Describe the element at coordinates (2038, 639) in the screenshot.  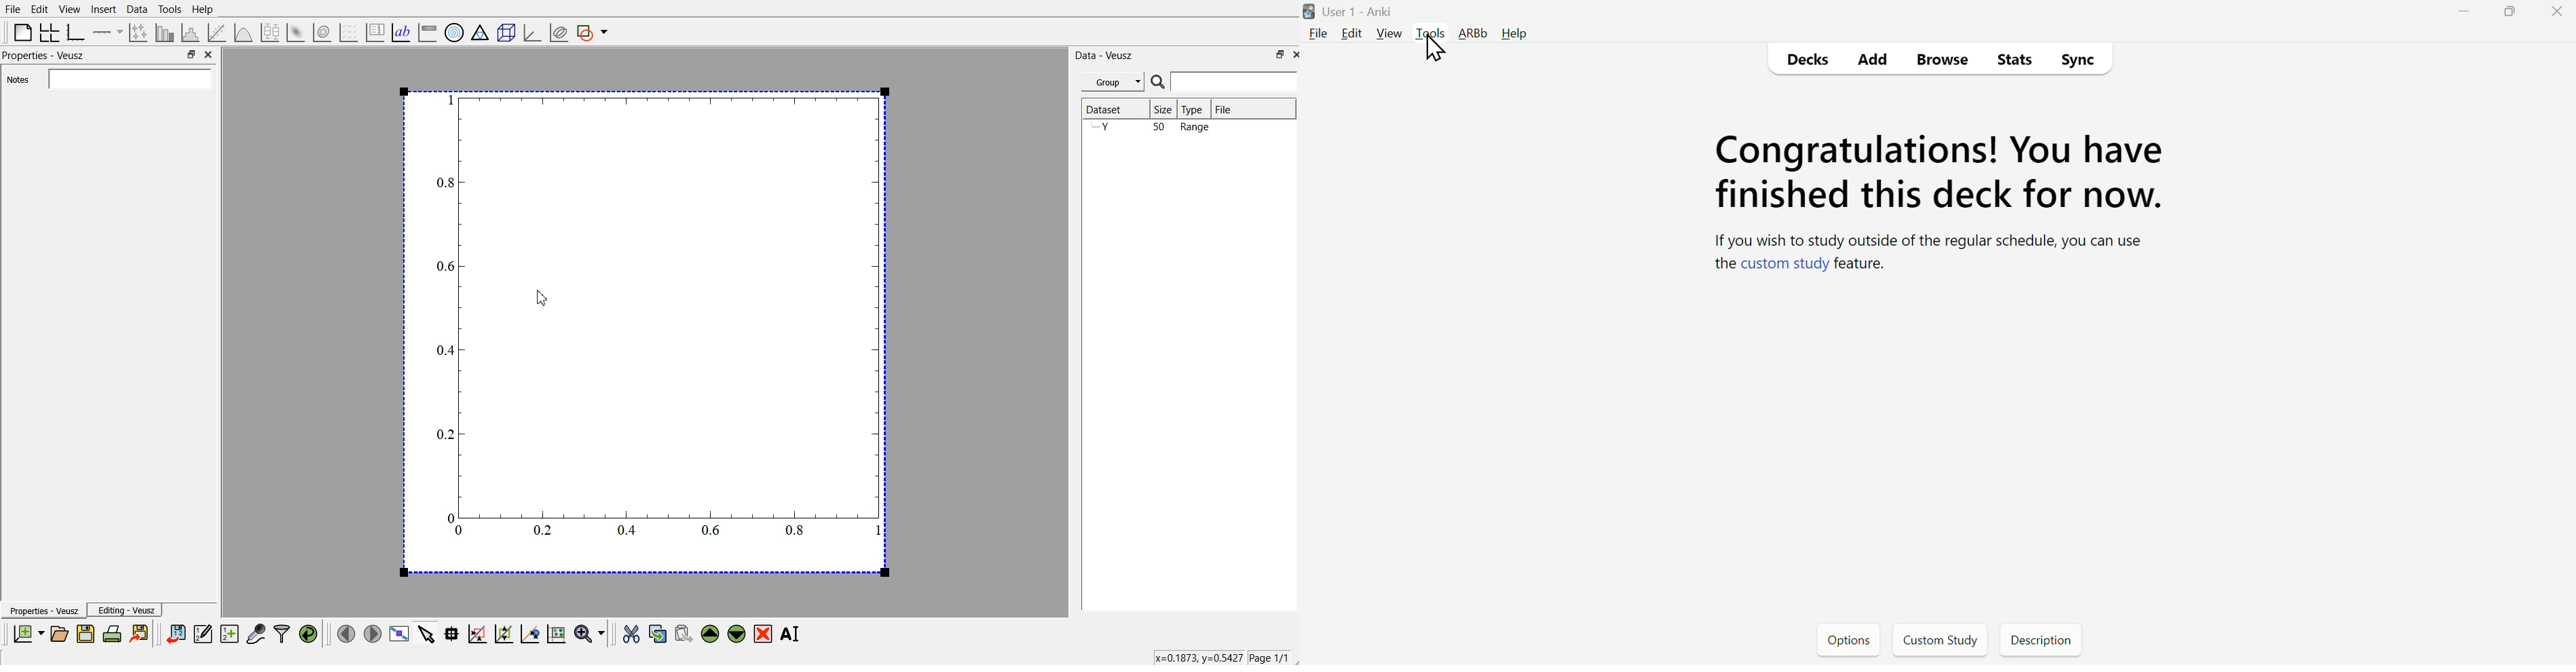
I see `Description` at that location.